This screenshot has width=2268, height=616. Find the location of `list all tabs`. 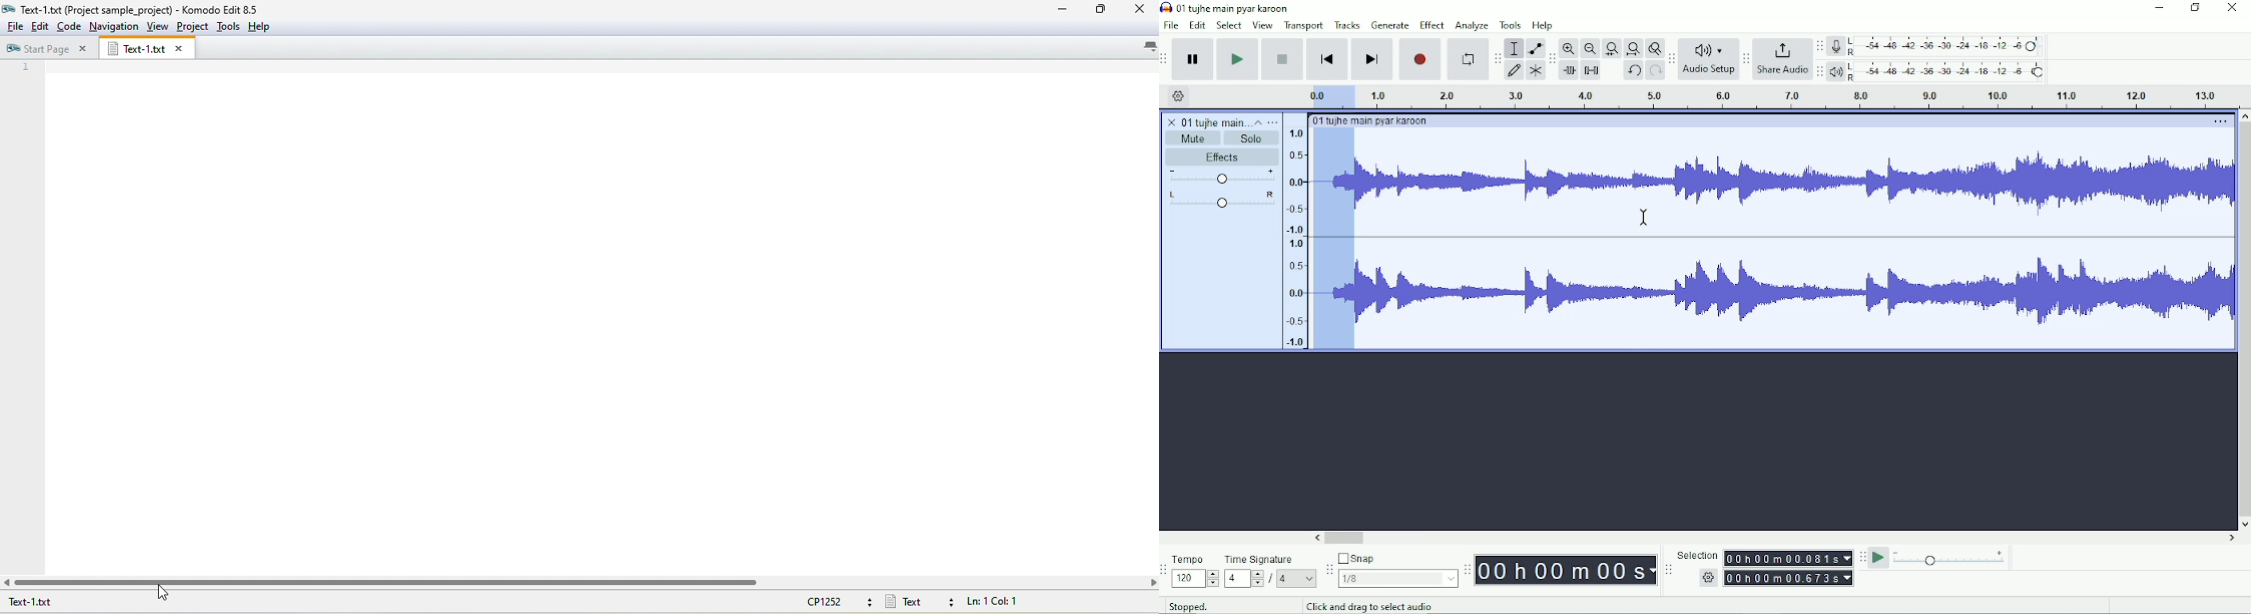

list all tabs is located at coordinates (1145, 48).